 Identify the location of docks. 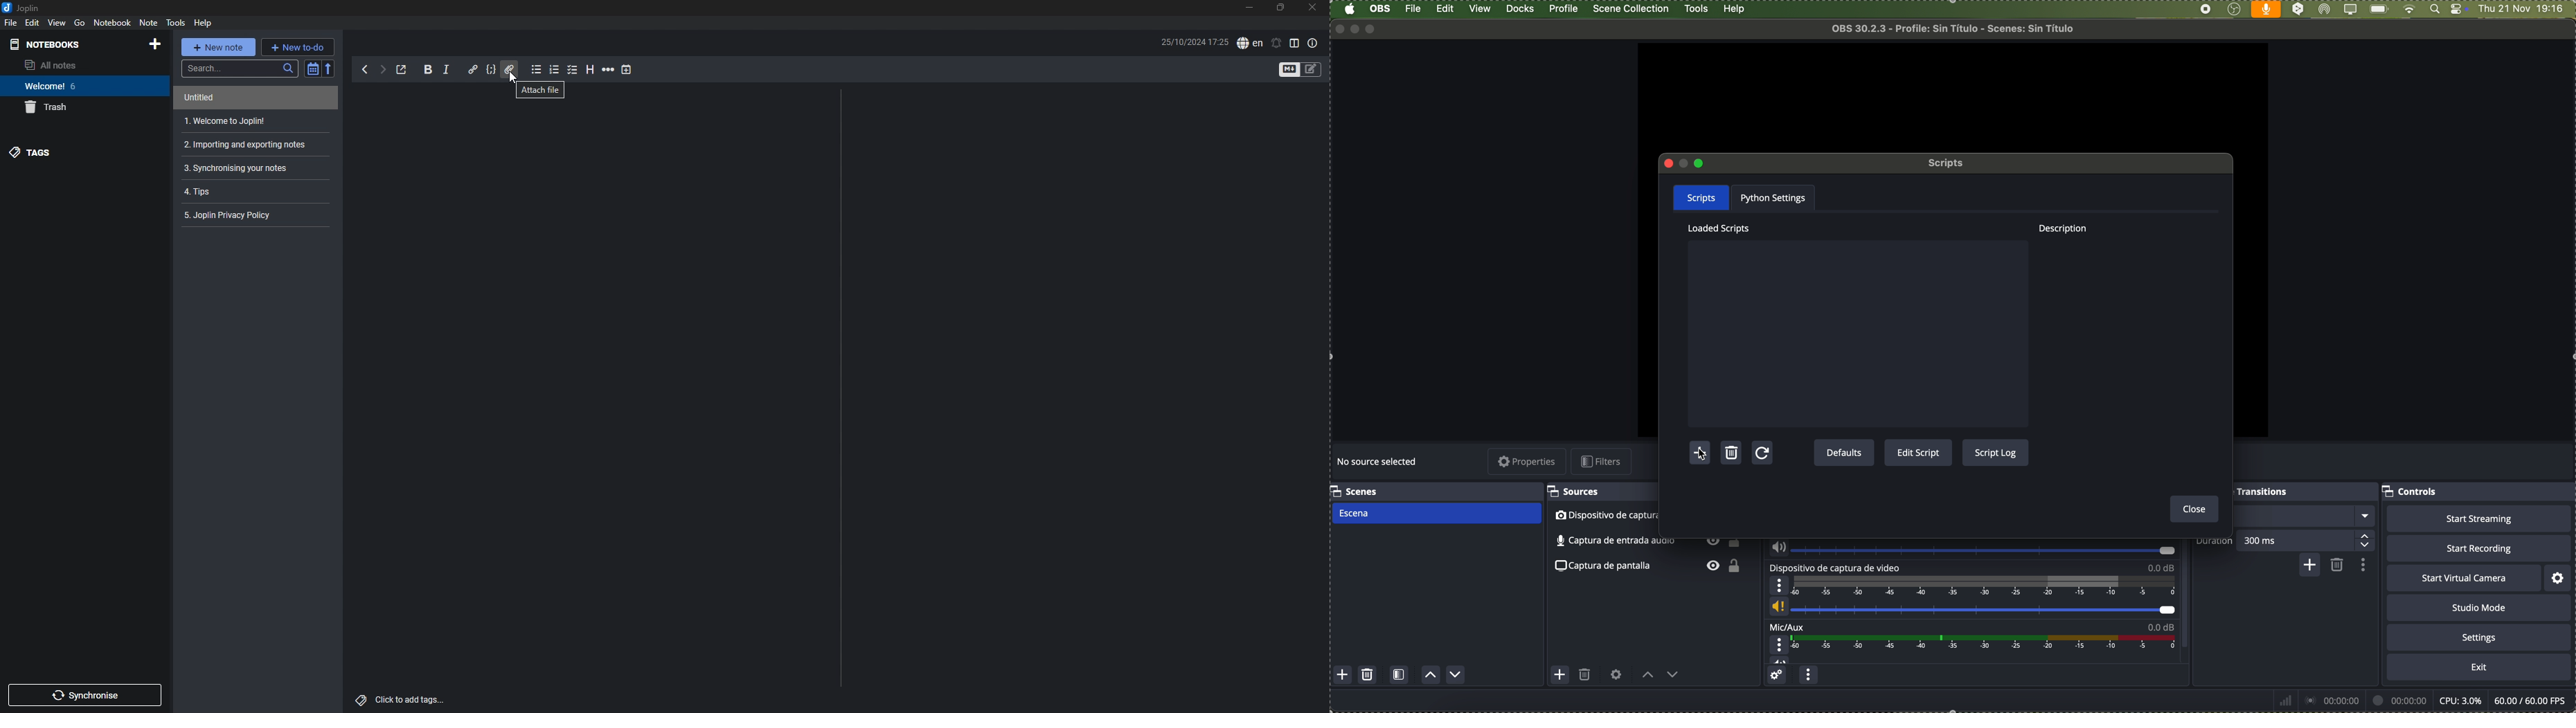
(1521, 9).